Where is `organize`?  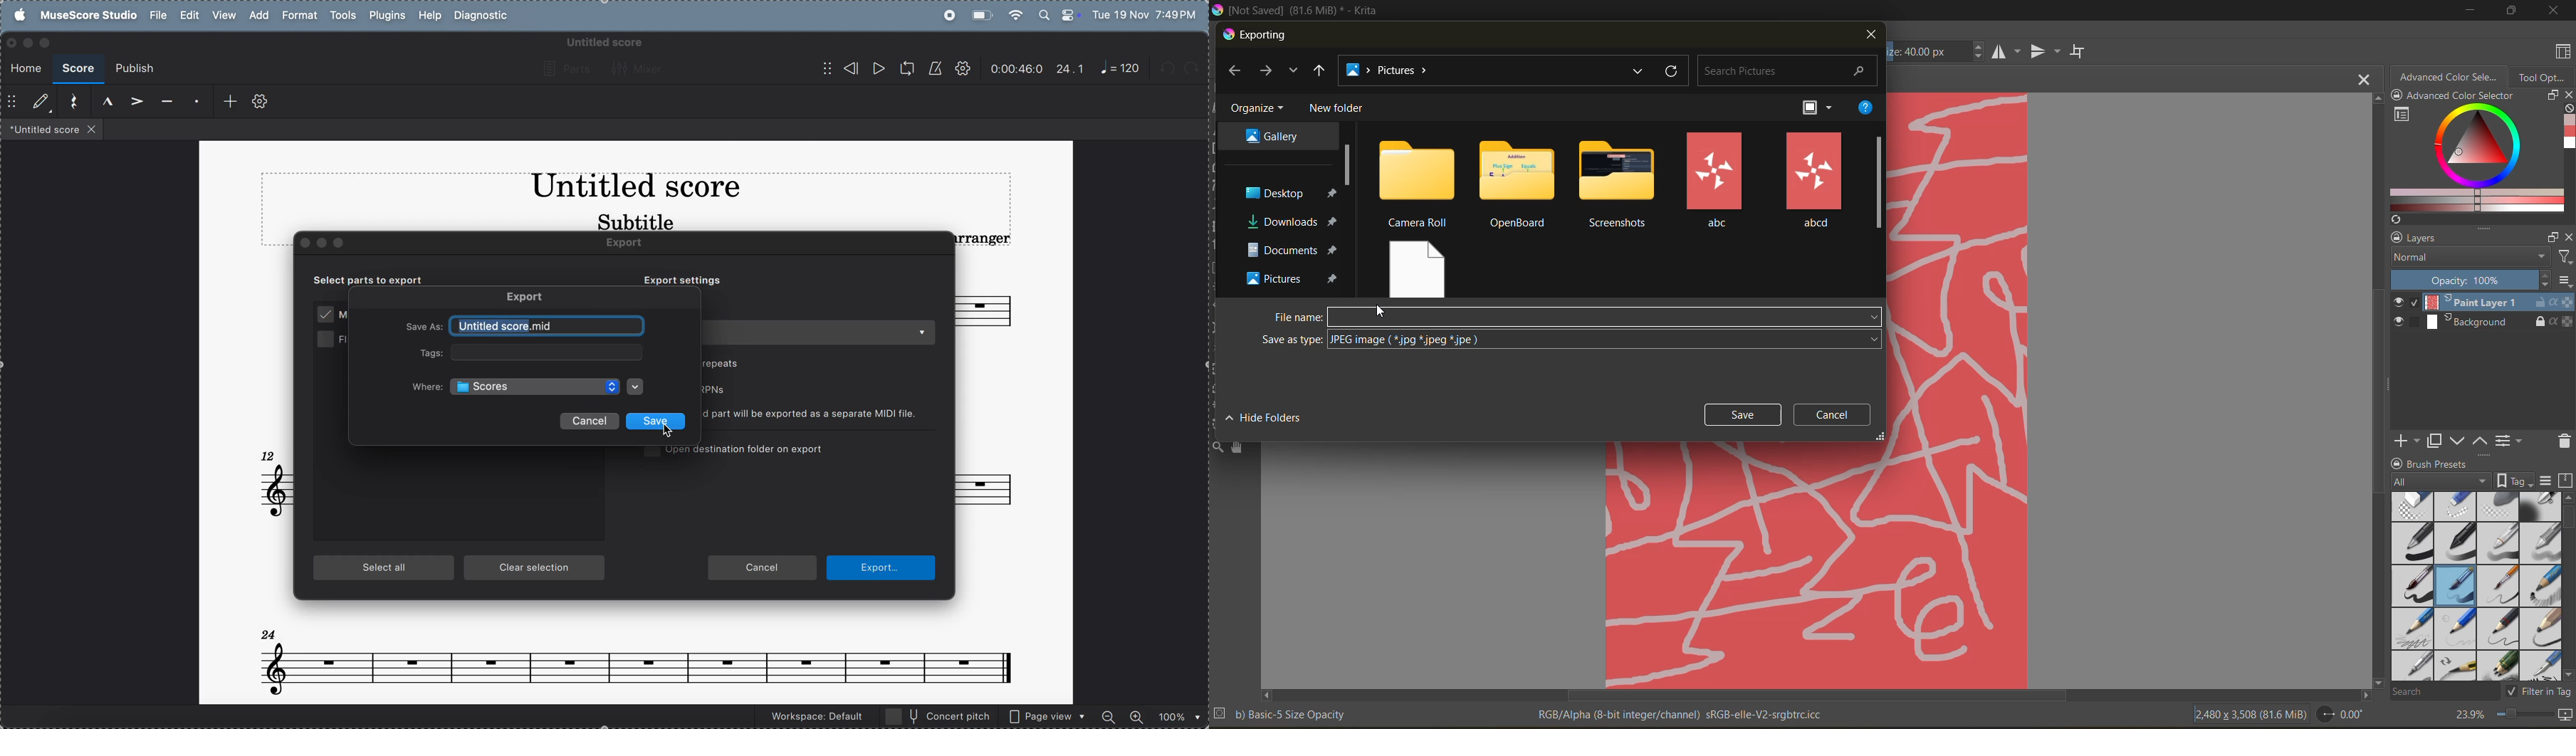
organize is located at coordinates (1260, 109).